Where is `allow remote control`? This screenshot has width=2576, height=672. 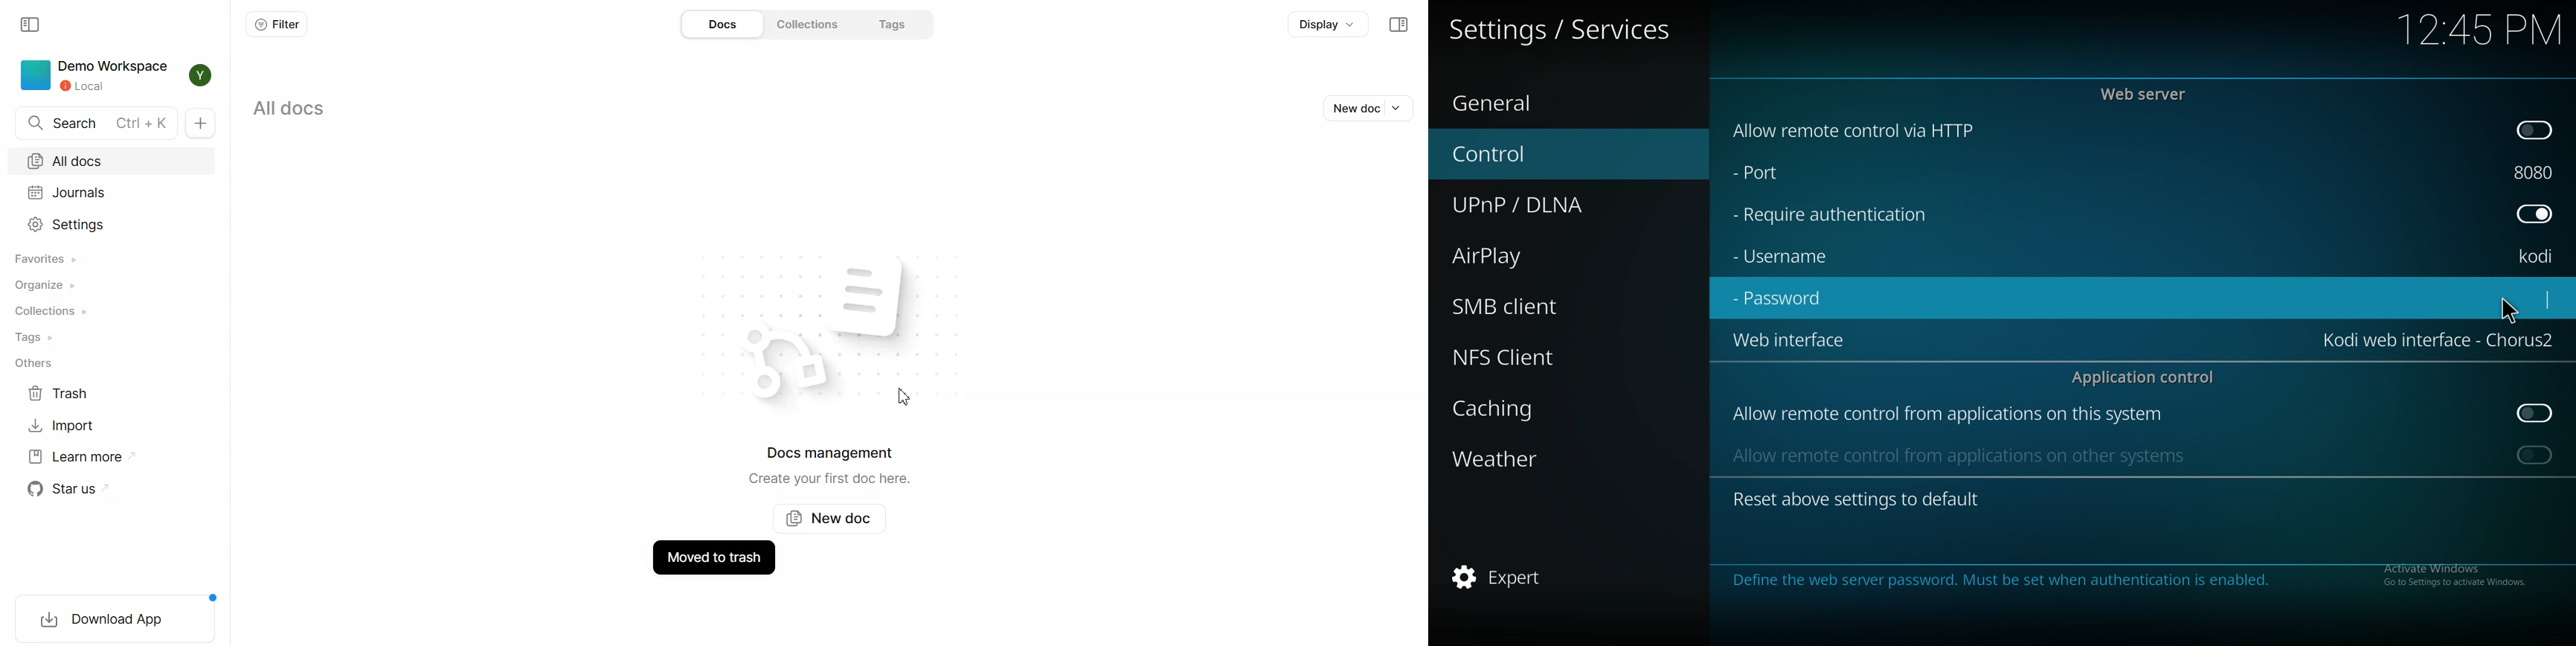
allow remote control is located at coordinates (1947, 415).